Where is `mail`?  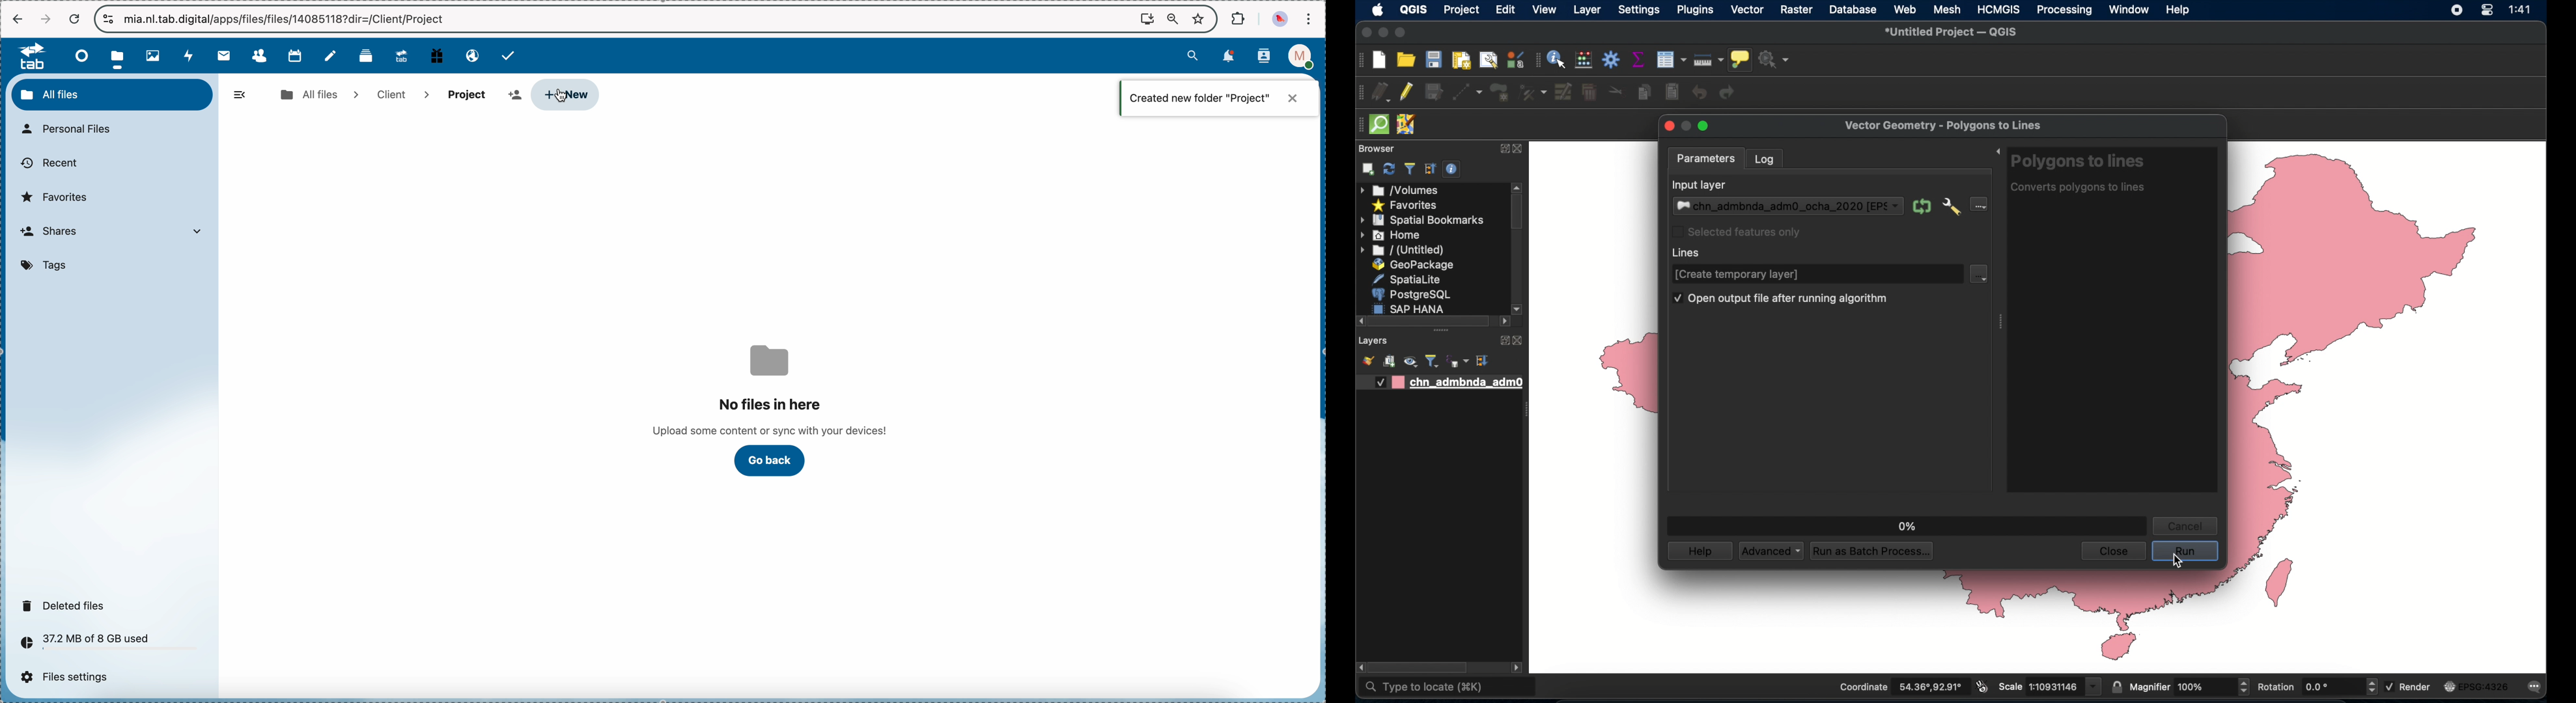 mail is located at coordinates (223, 55).